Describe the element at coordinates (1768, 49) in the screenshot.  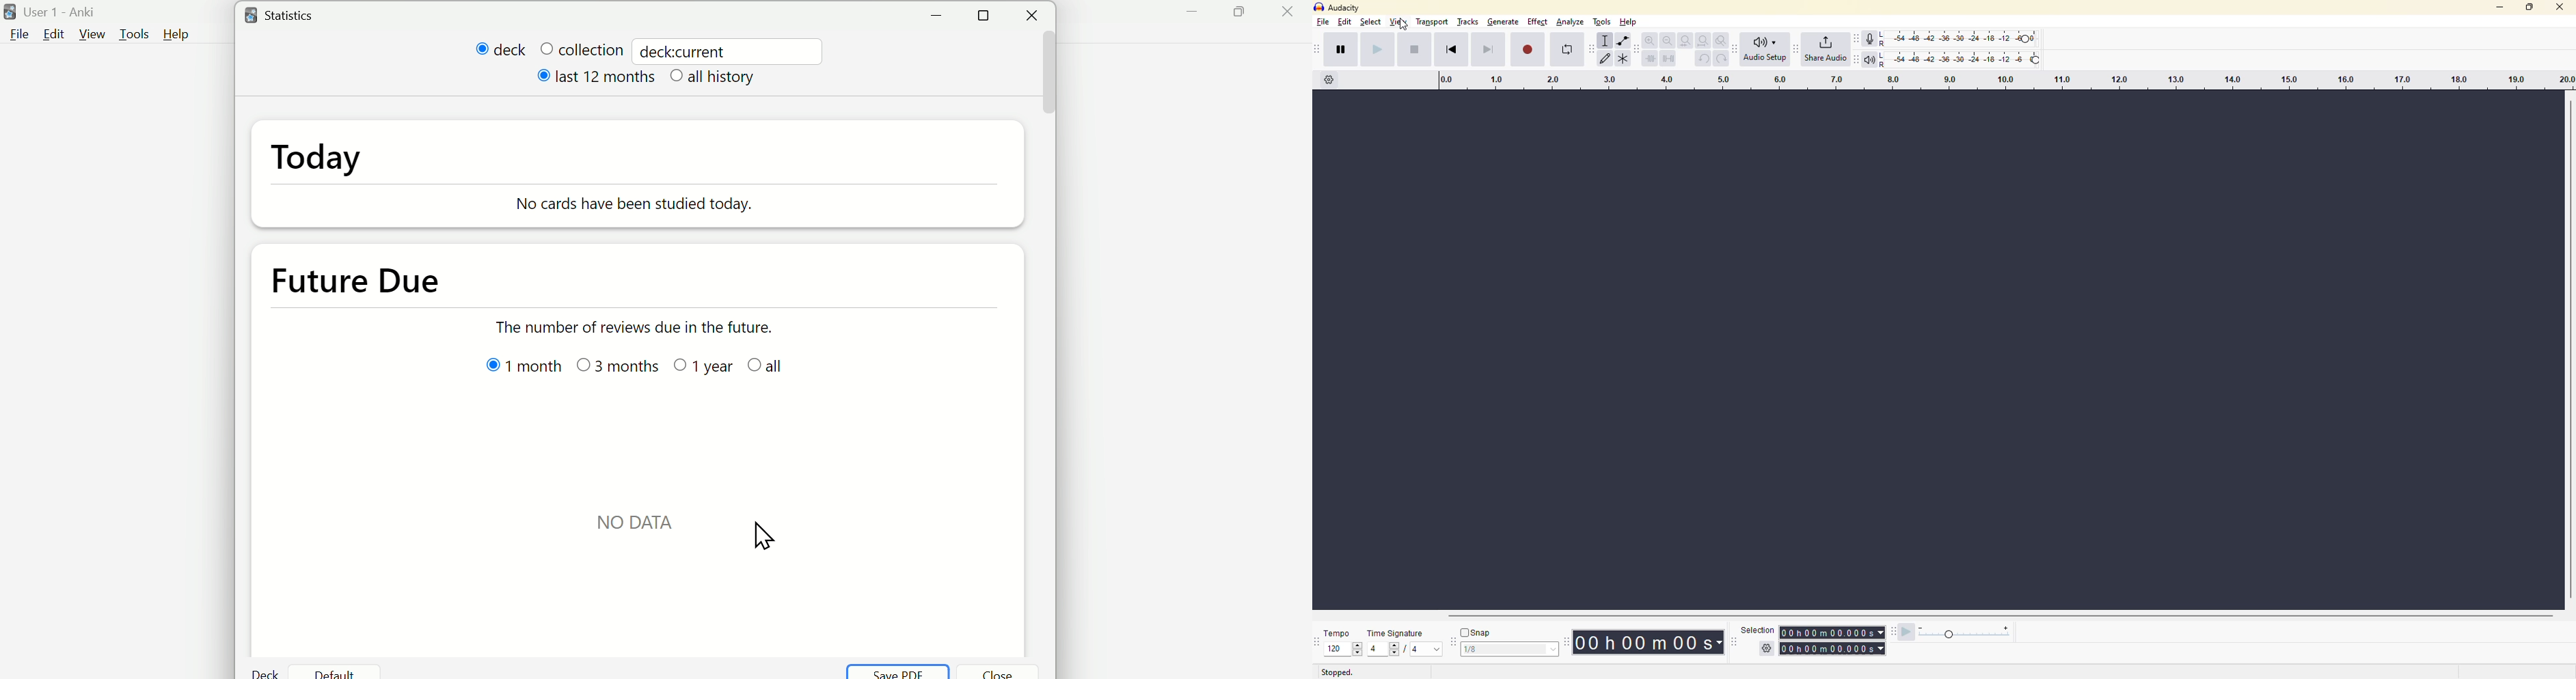
I see `audio setup` at that location.